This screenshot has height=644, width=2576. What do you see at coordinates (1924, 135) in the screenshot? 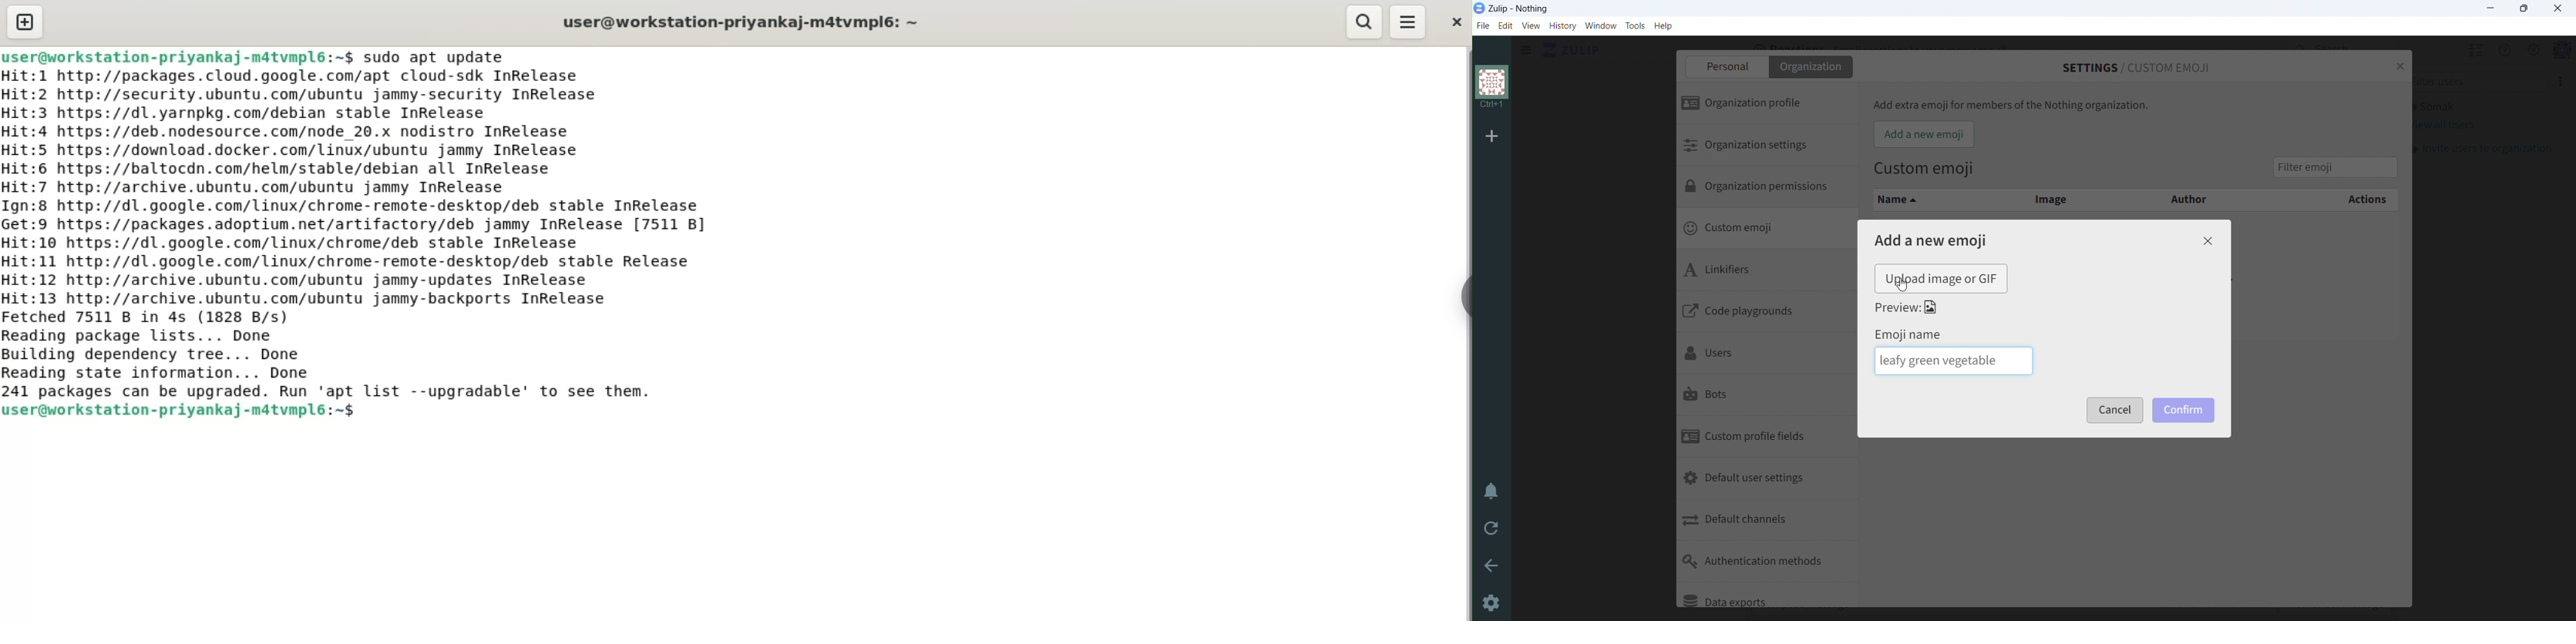
I see `add a new emoji` at bounding box center [1924, 135].